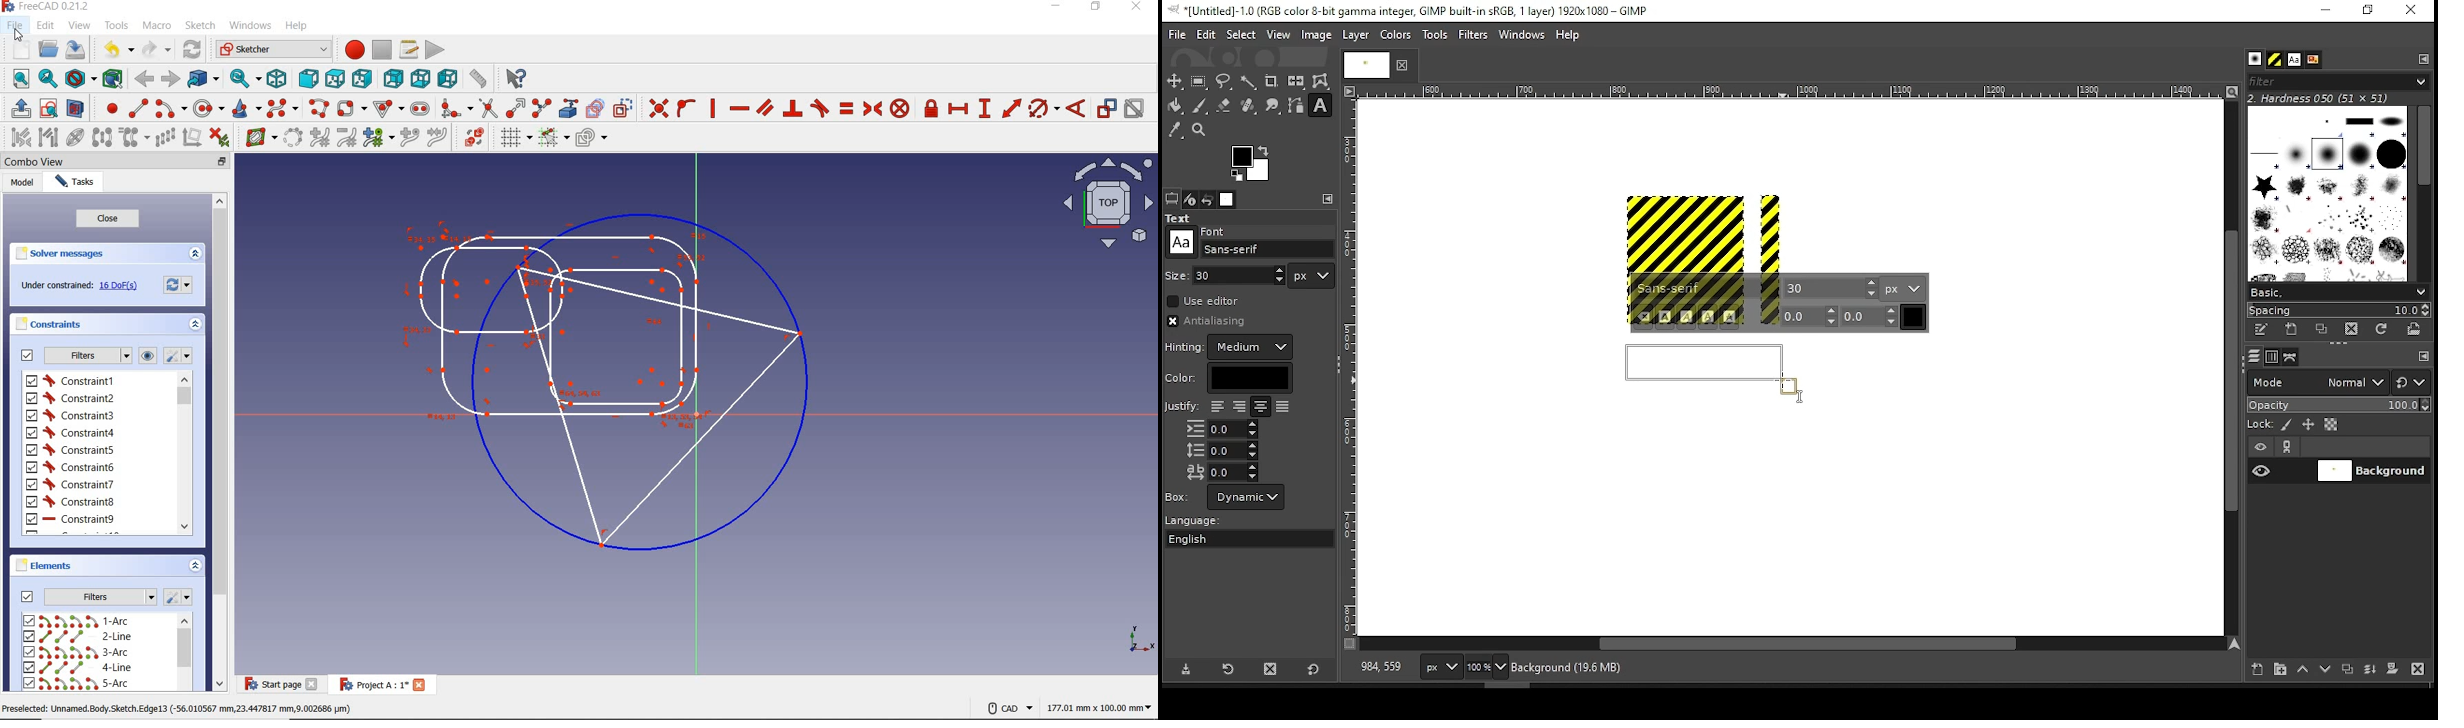  Describe the element at coordinates (392, 77) in the screenshot. I see `rear` at that location.